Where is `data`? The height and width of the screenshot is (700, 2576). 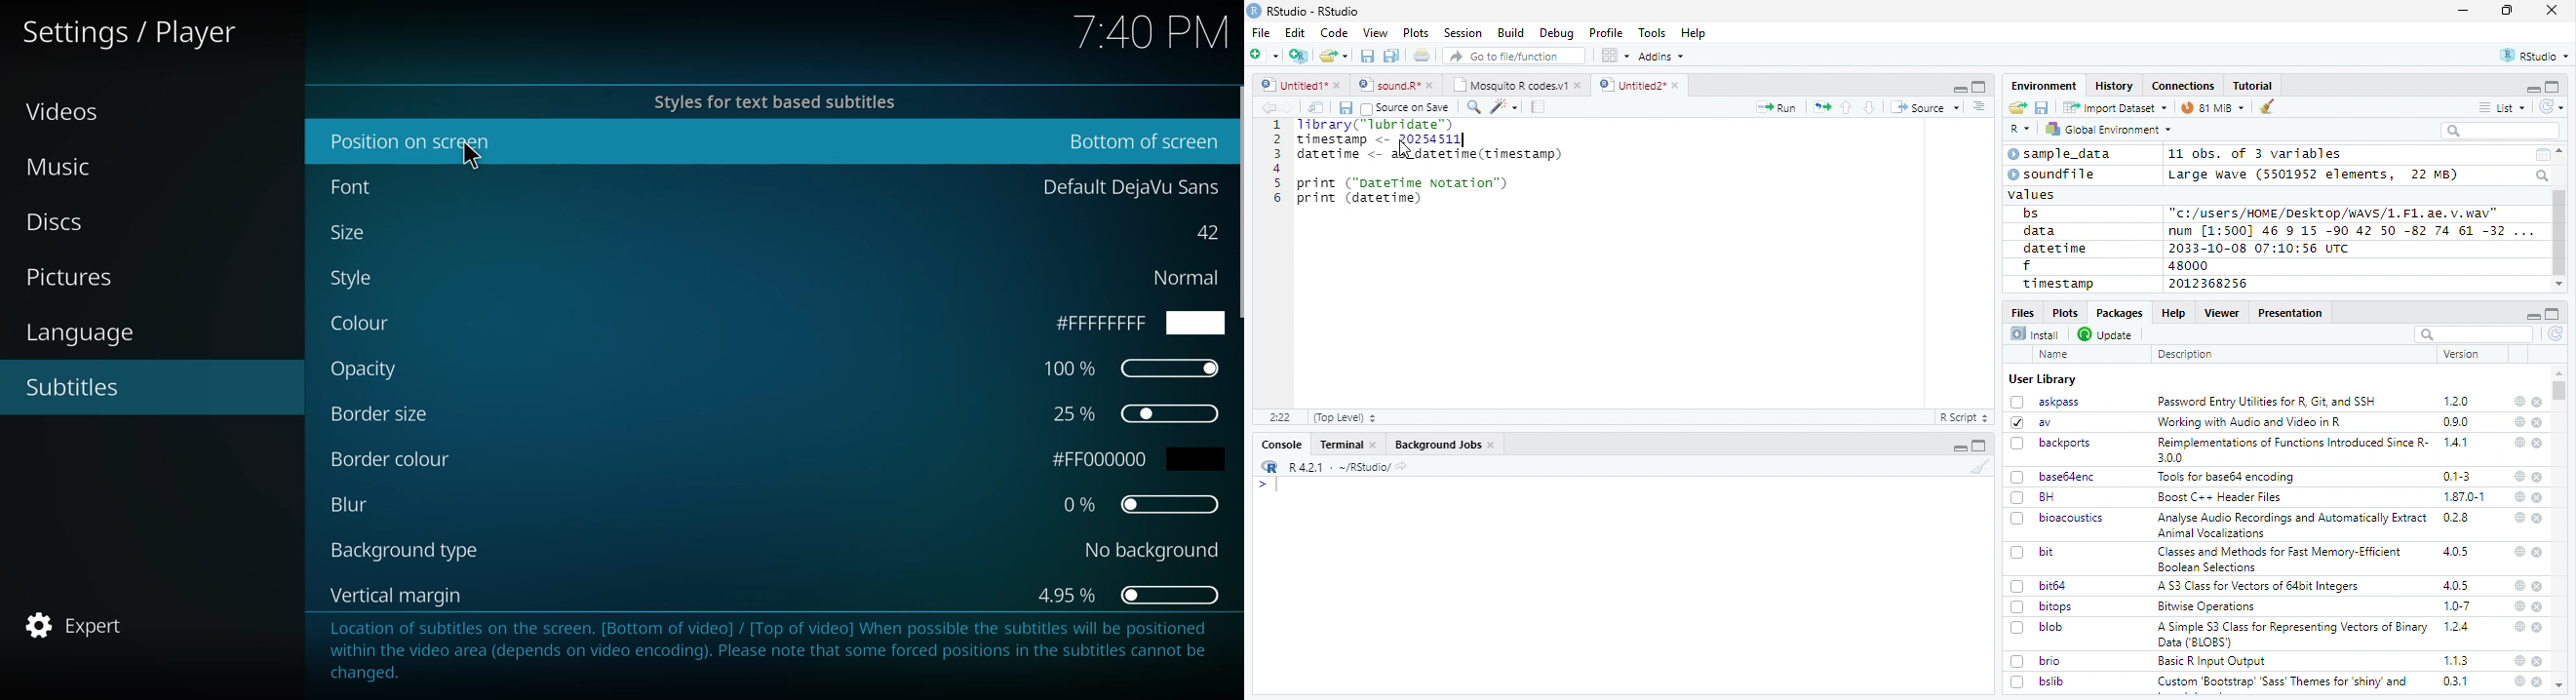 data is located at coordinates (2043, 231).